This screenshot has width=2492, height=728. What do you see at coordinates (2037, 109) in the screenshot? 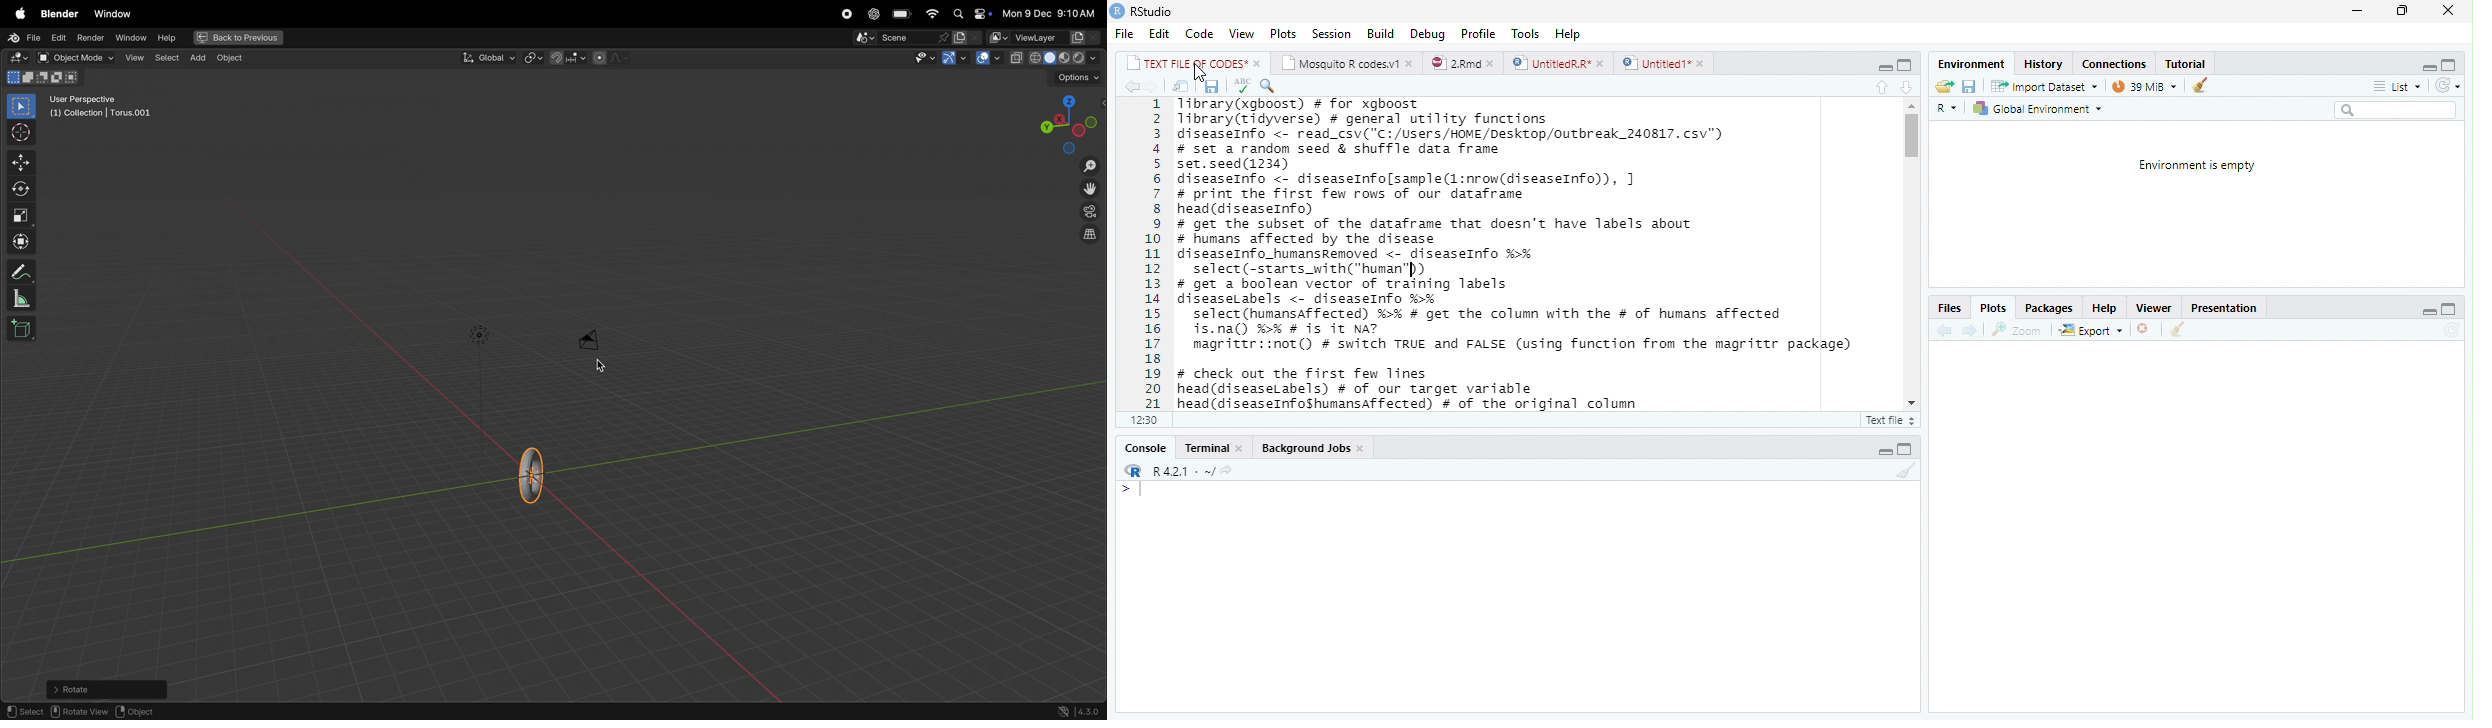
I see `Global environment` at bounding box center [2037, 109].